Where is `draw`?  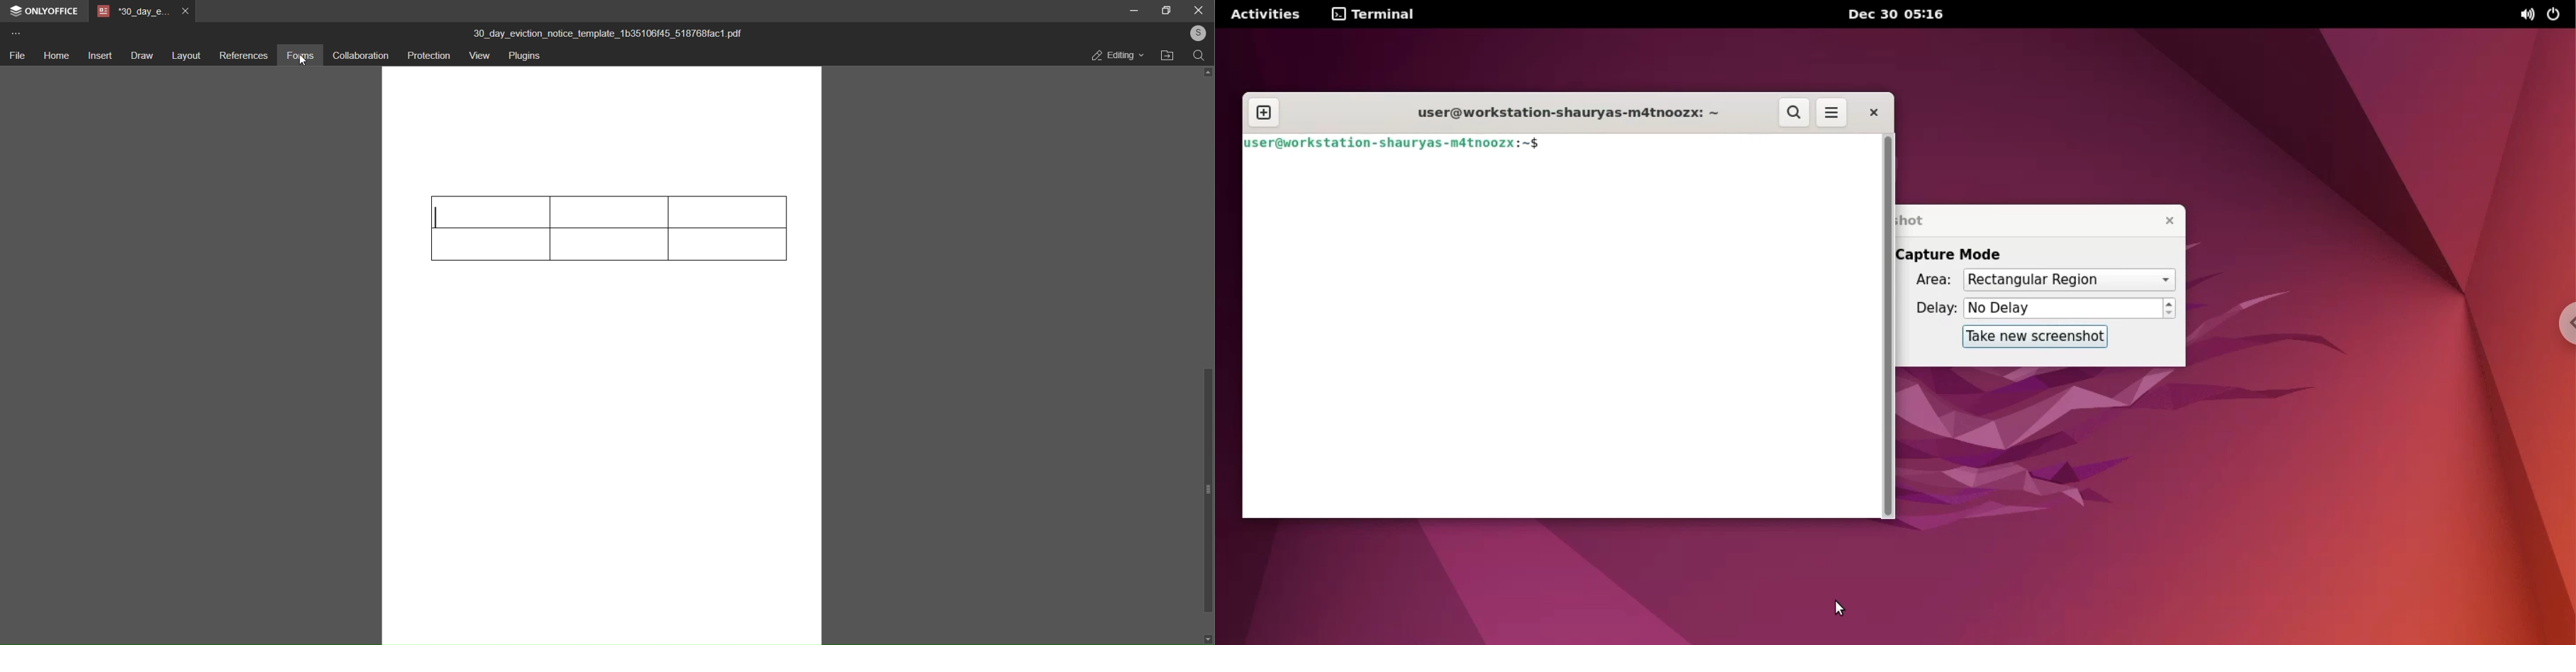
draw is located at coordinates (140, 55).